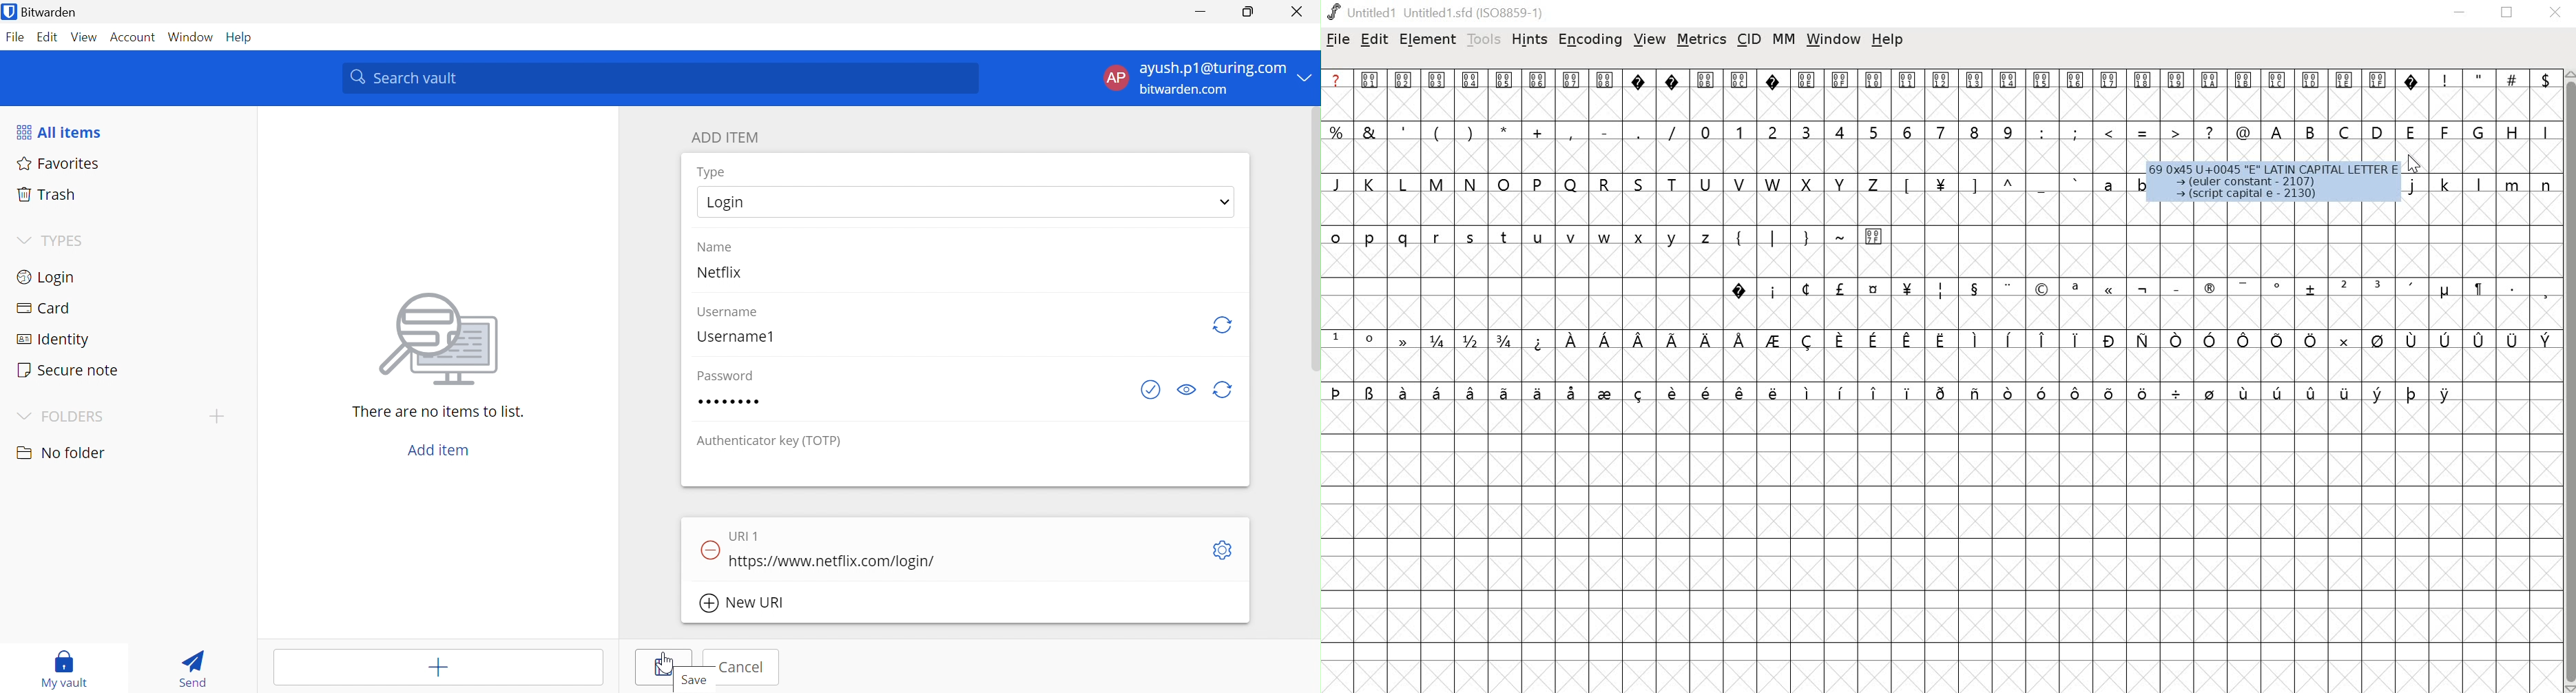 The height and width of the screenshot is (700, 2576). I want to click on minimize, so click(2461, 14).